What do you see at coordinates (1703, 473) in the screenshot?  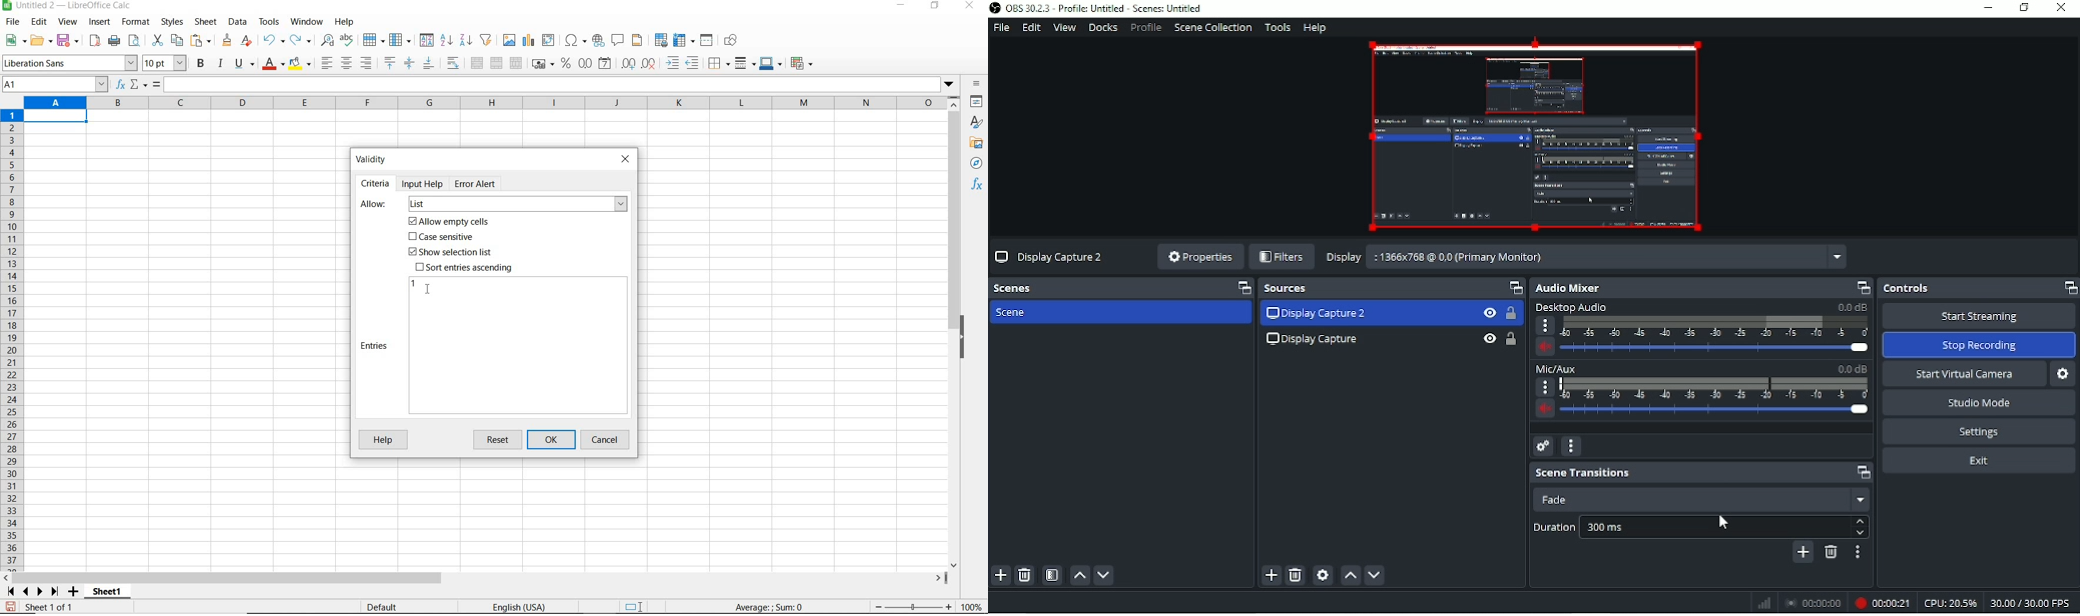 I see `Scene transitions` at bounding box center [1703, 473].